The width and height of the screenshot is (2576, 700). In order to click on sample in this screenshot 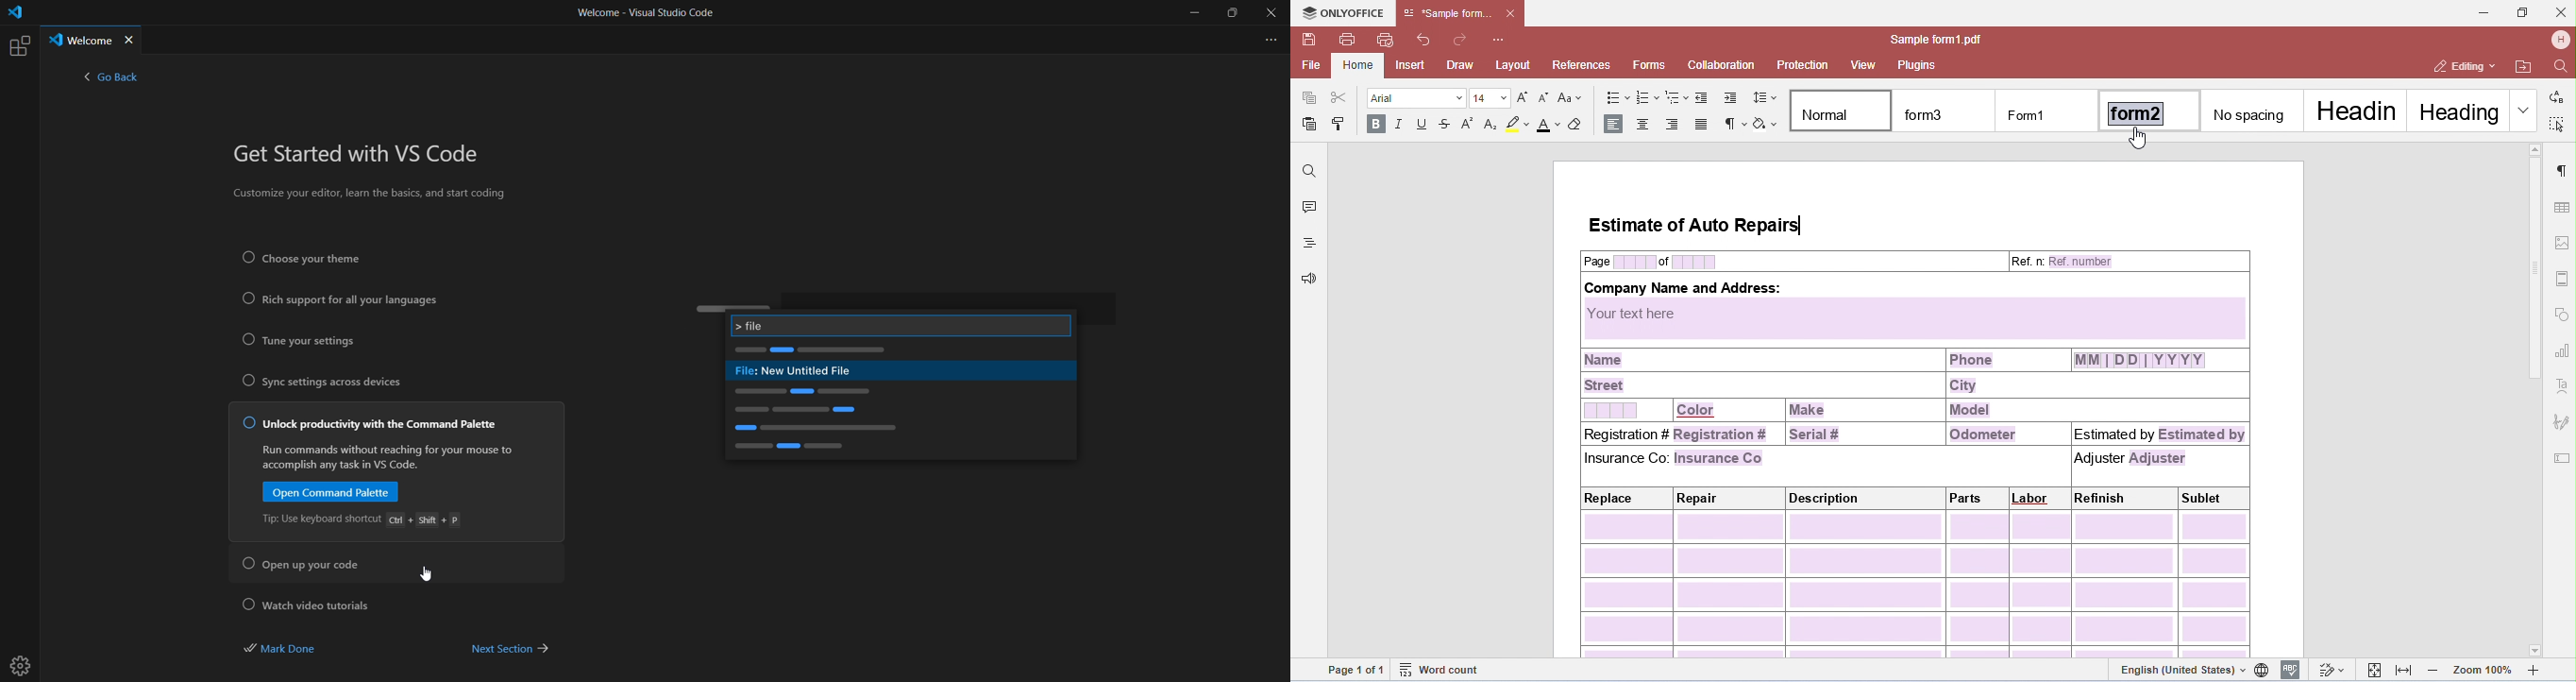, I will do `click(899, 351)`.